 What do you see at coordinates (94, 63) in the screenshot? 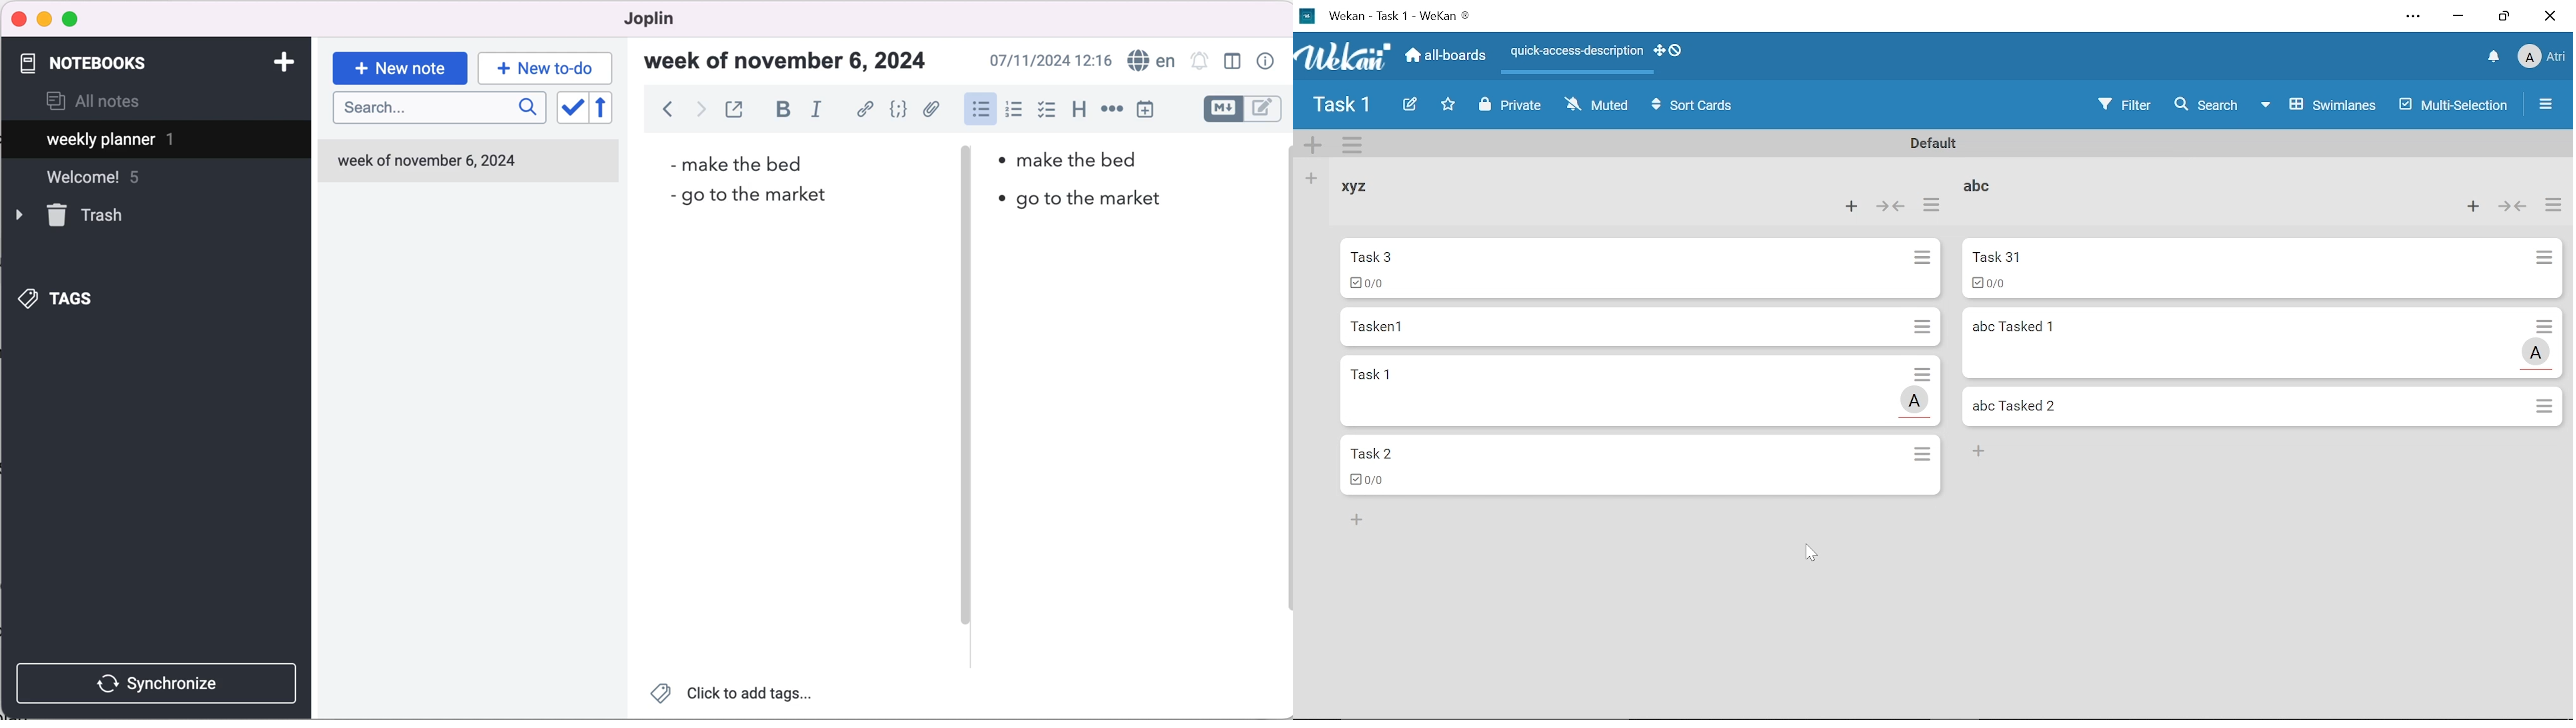
I see `notebooks` at bounding box center [94, 63].